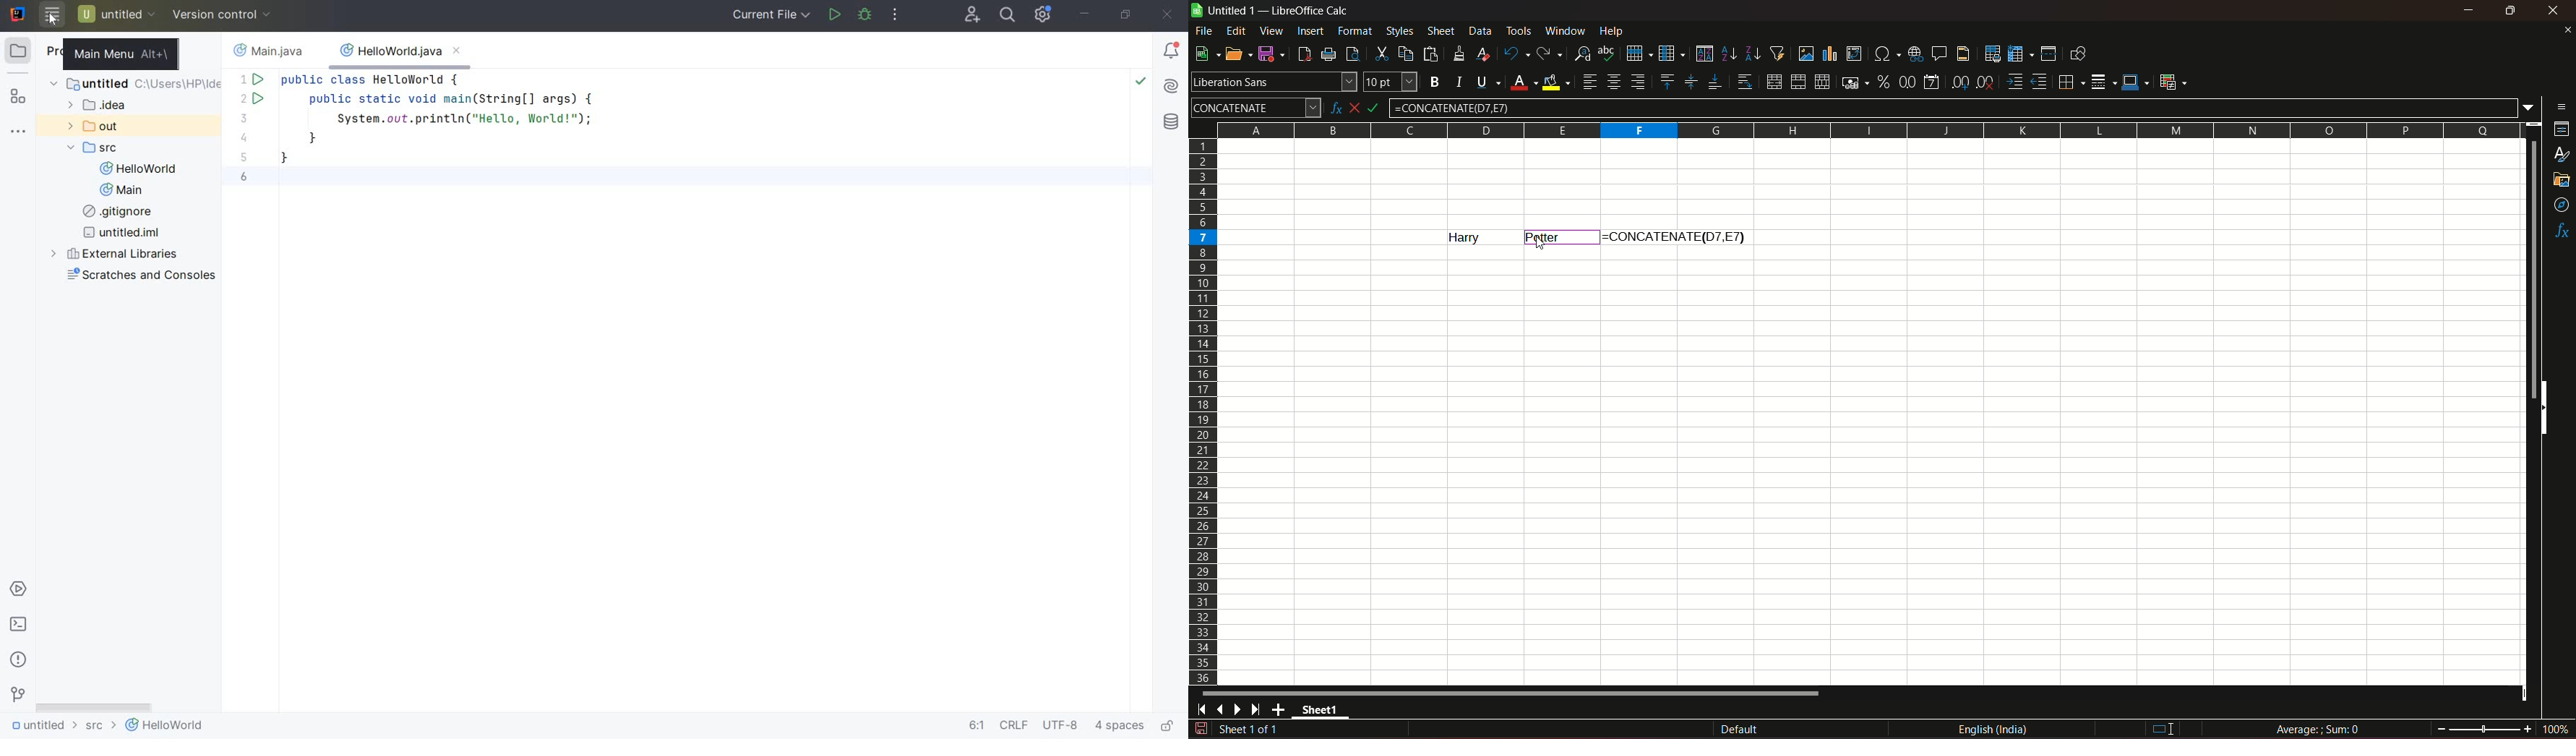 Image resolution: width=2576 pixels, height=756 pixels. Describe the element at coordinates (1205, 30) in the screenshot. I see `file` at that location.